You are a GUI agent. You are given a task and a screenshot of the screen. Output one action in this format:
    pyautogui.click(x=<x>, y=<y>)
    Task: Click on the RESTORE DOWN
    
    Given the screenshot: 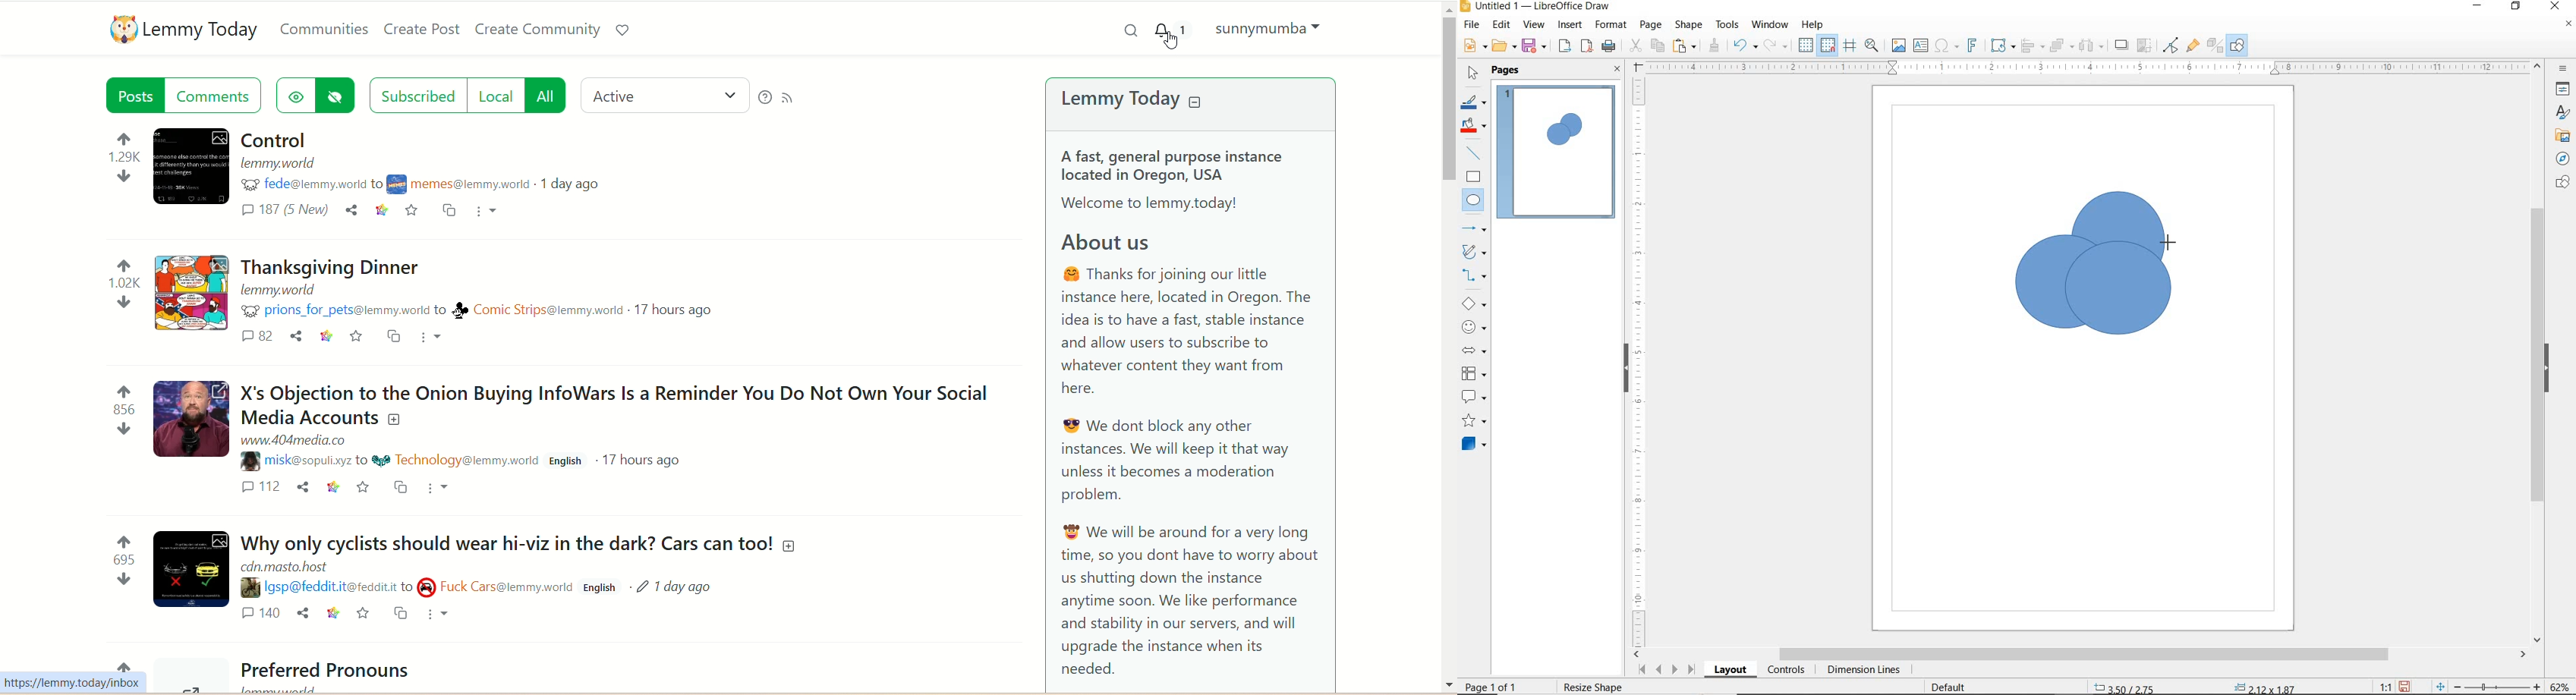 What is the action you would take?
    pyautogui.click(x=2516, y=7)
    